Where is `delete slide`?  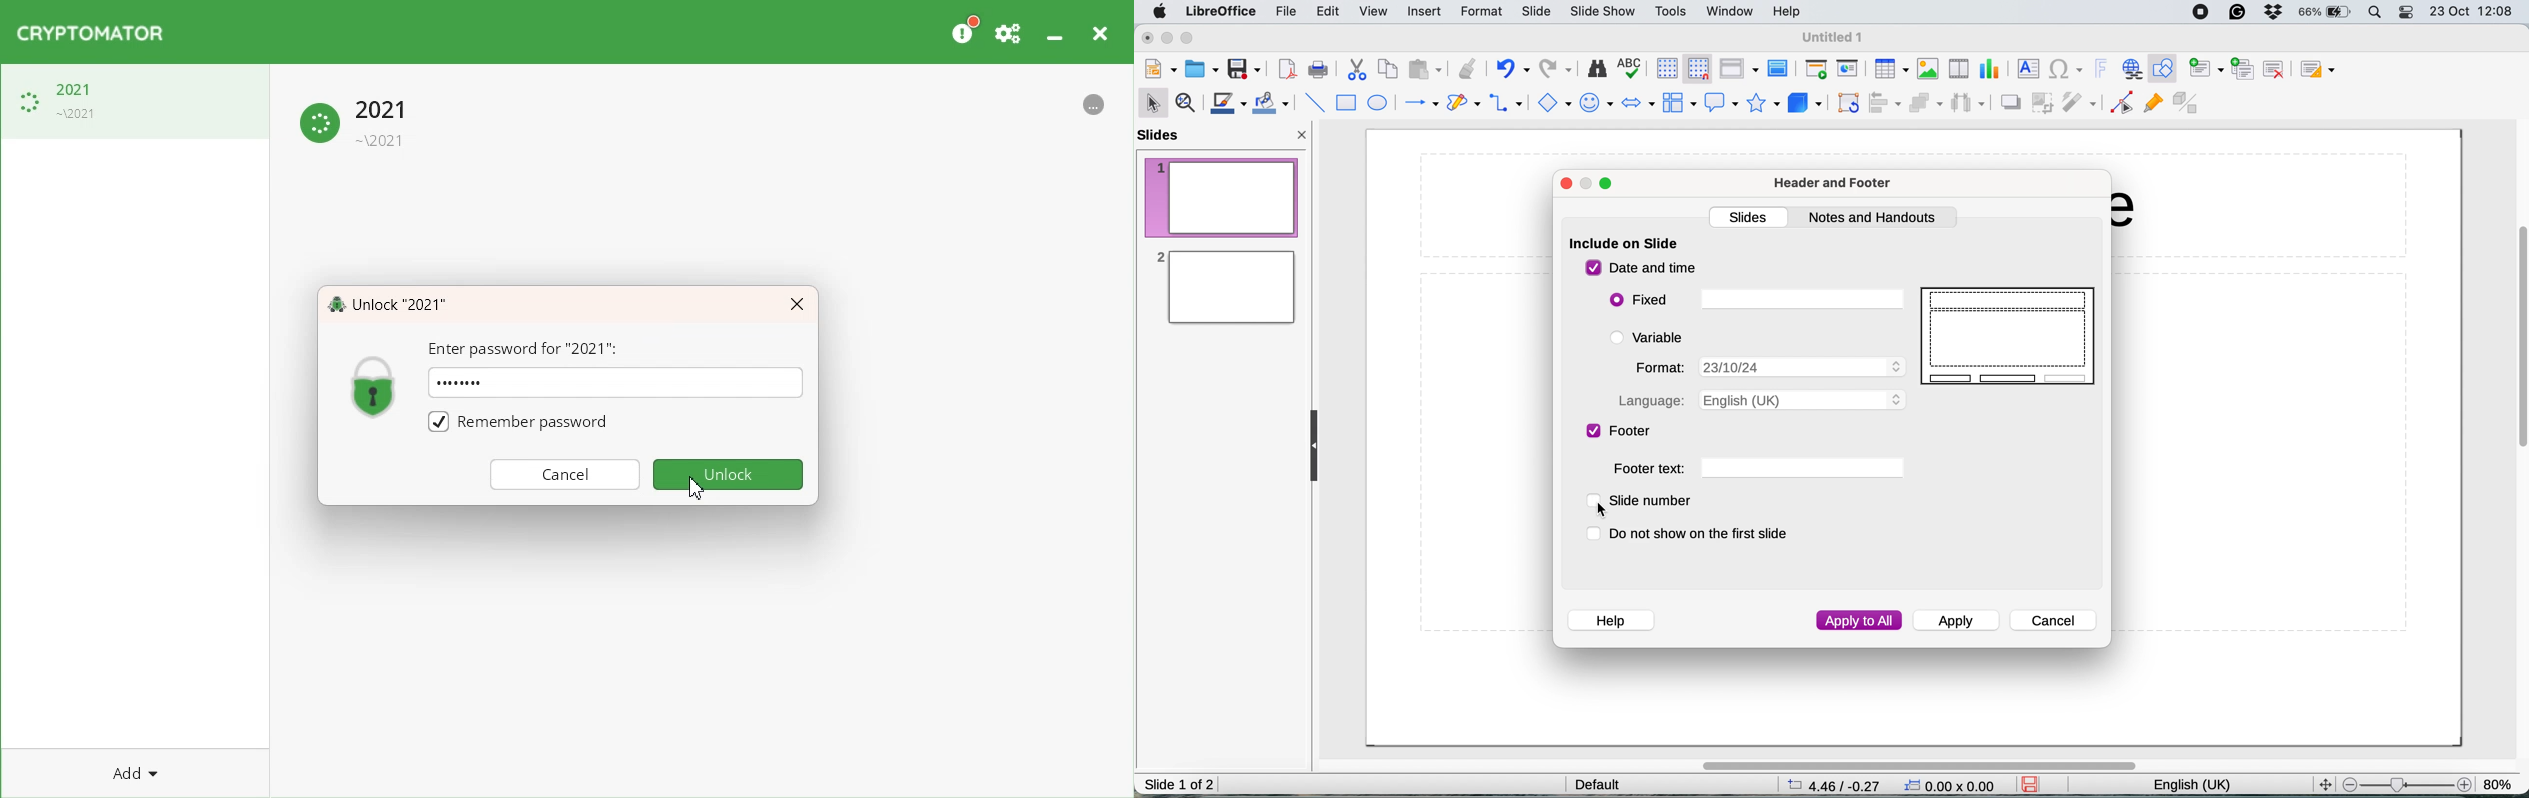 delete slide is located at coordinates (2274, 68).